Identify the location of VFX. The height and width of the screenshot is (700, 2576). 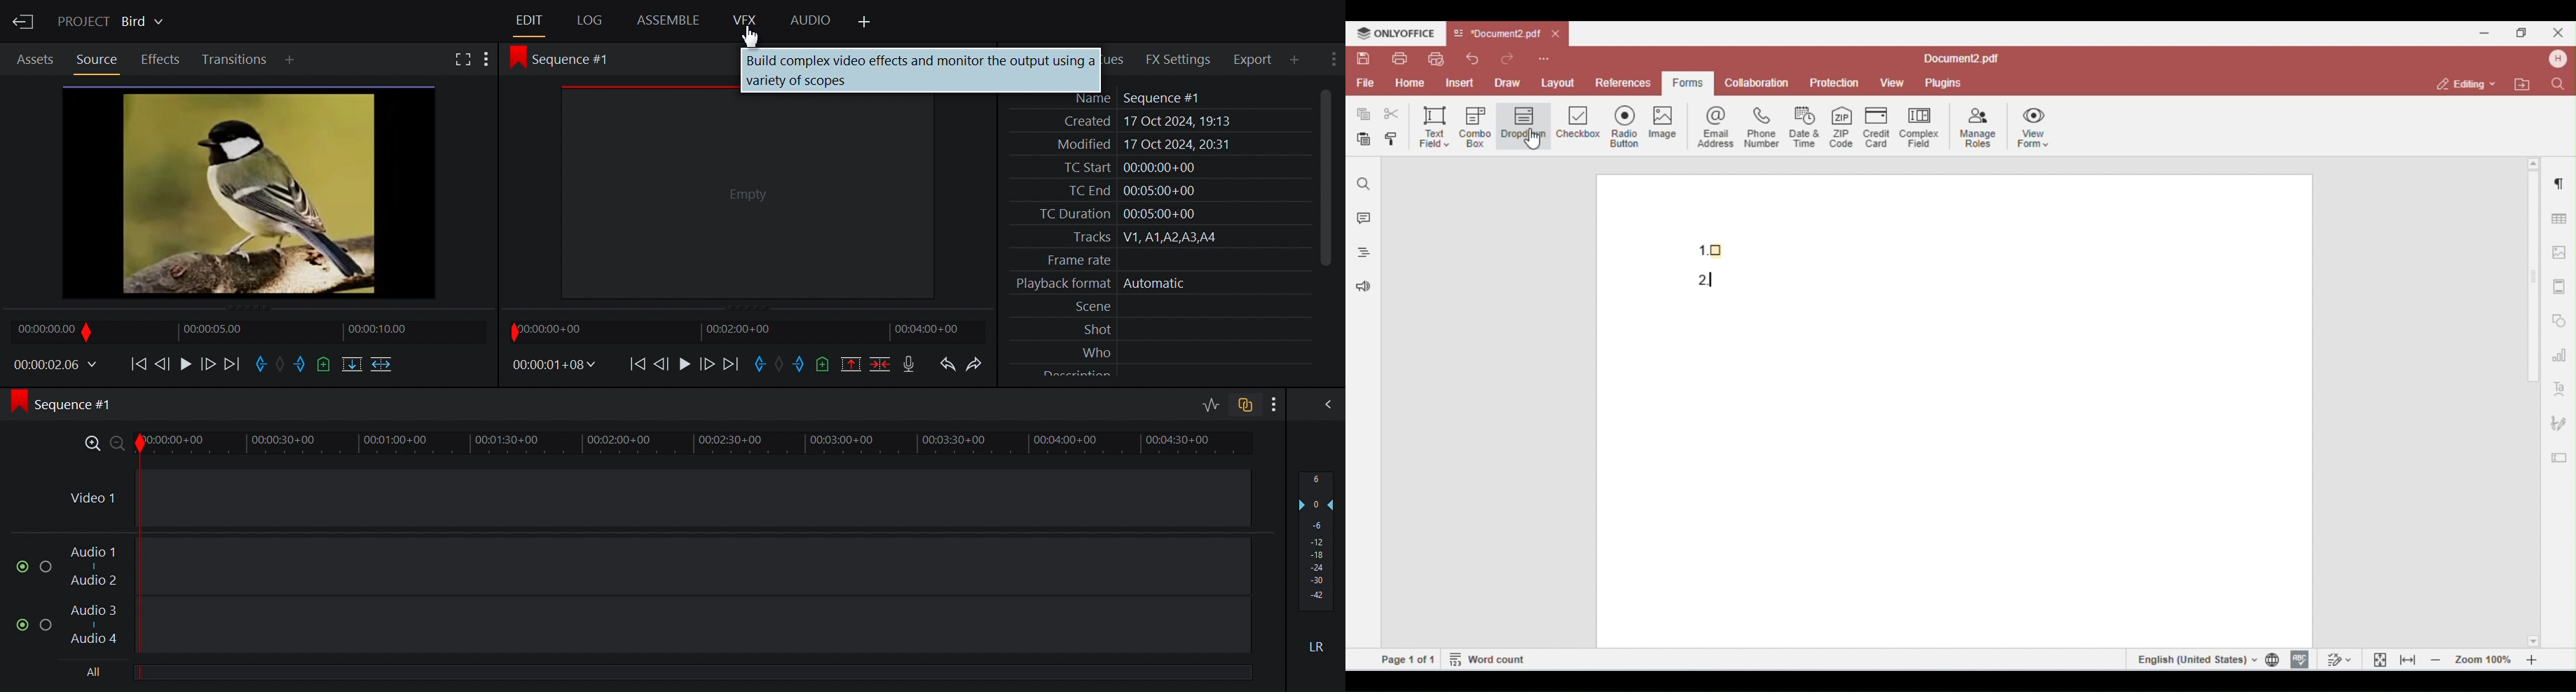
(746, 20).